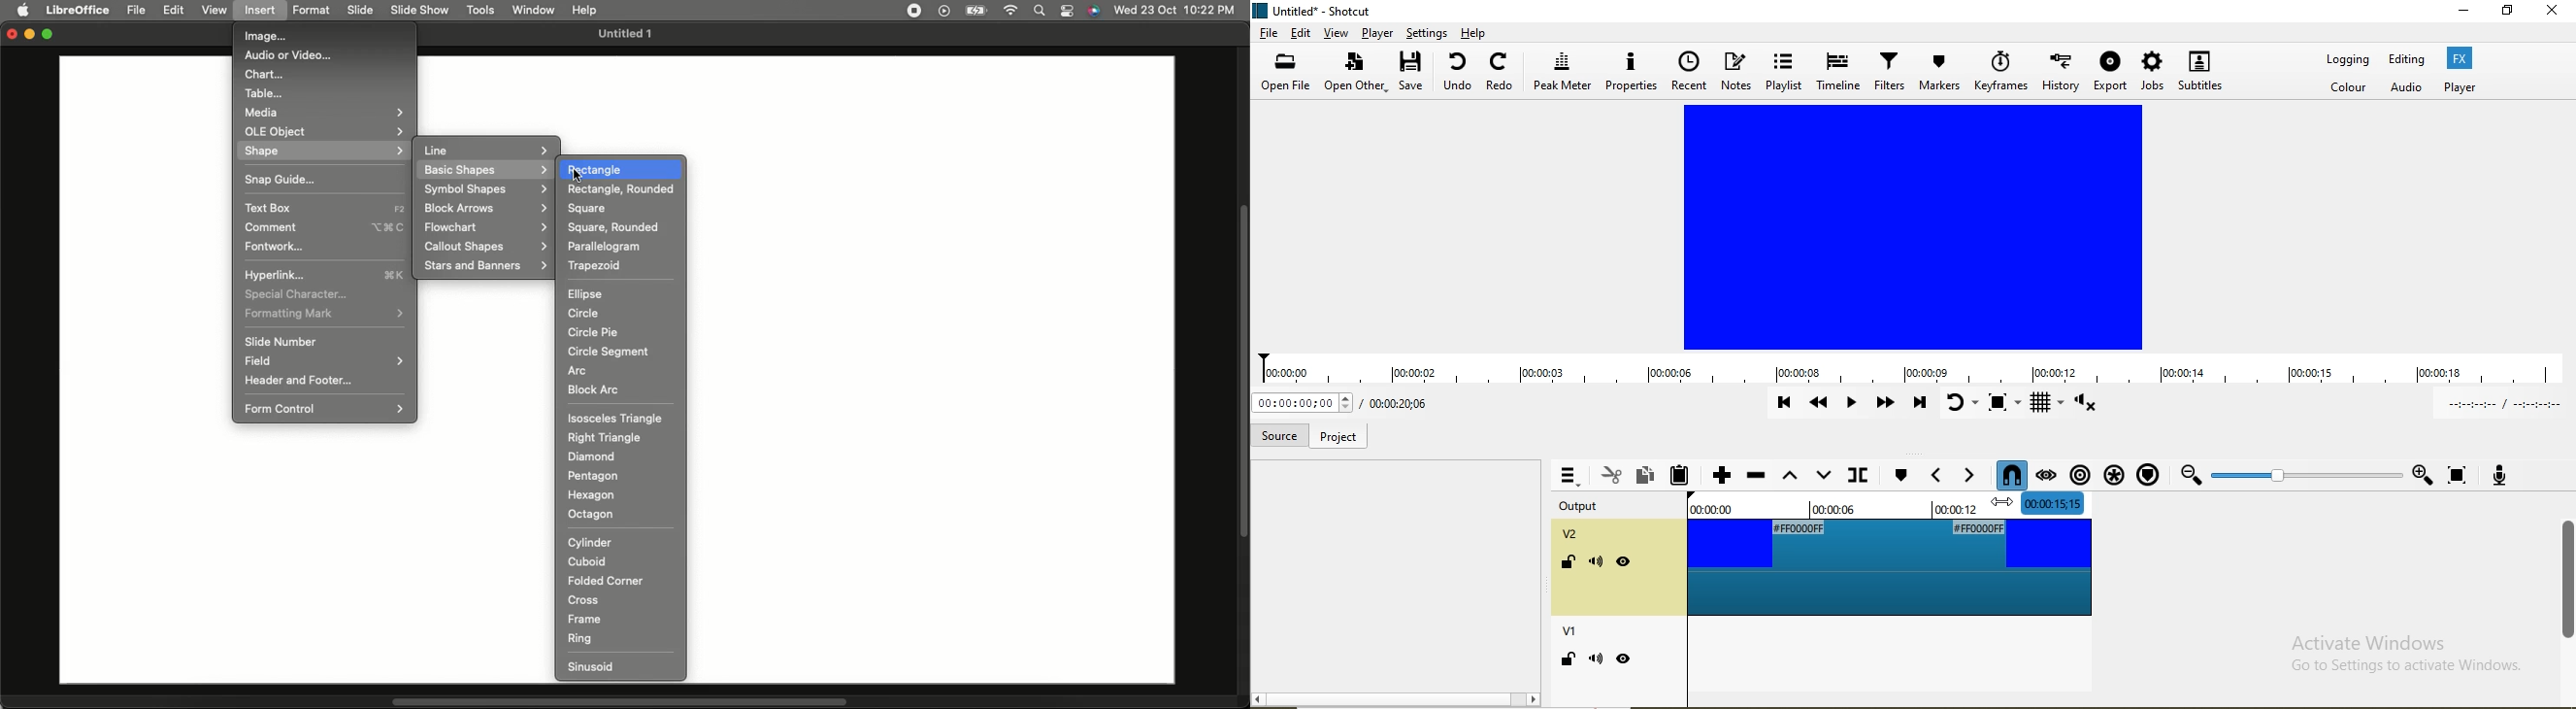 The image size is (2576, 728). Describe the element at coordinates (623, 35) in the screenshot. I see `Untitled 1` at that location.